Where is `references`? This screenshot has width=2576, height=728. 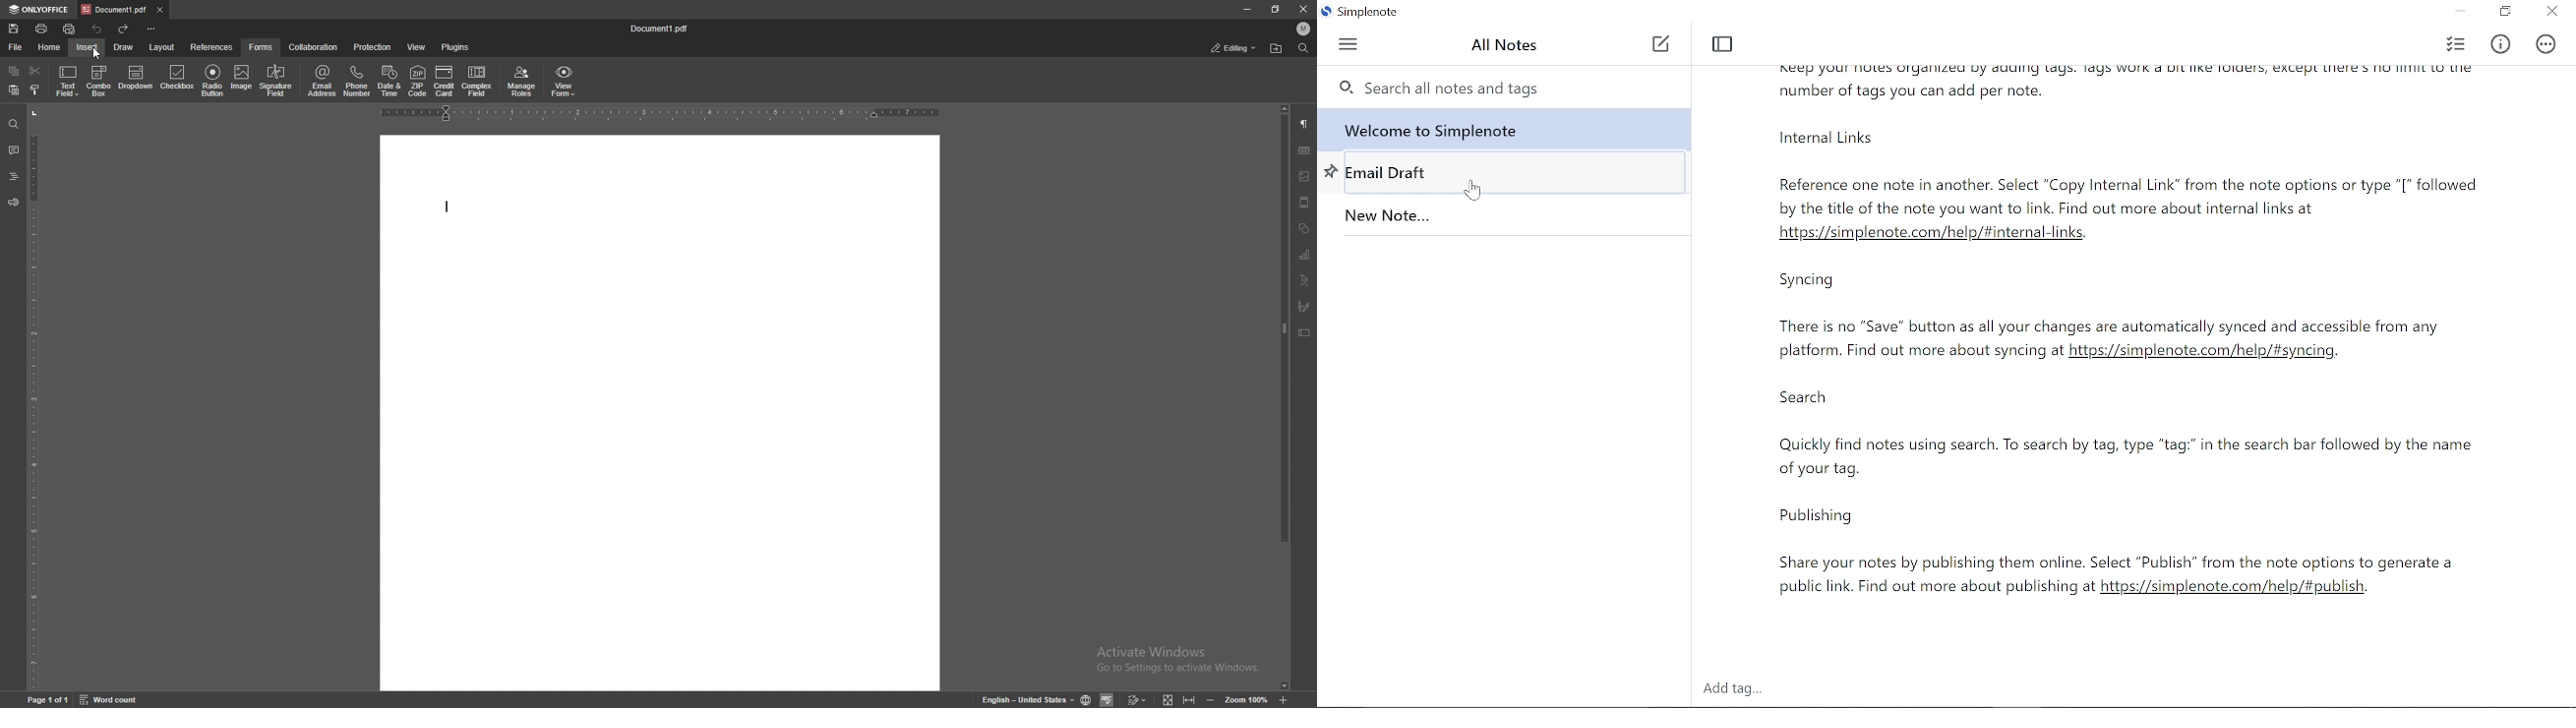 references is located at coordinates (213, 47).